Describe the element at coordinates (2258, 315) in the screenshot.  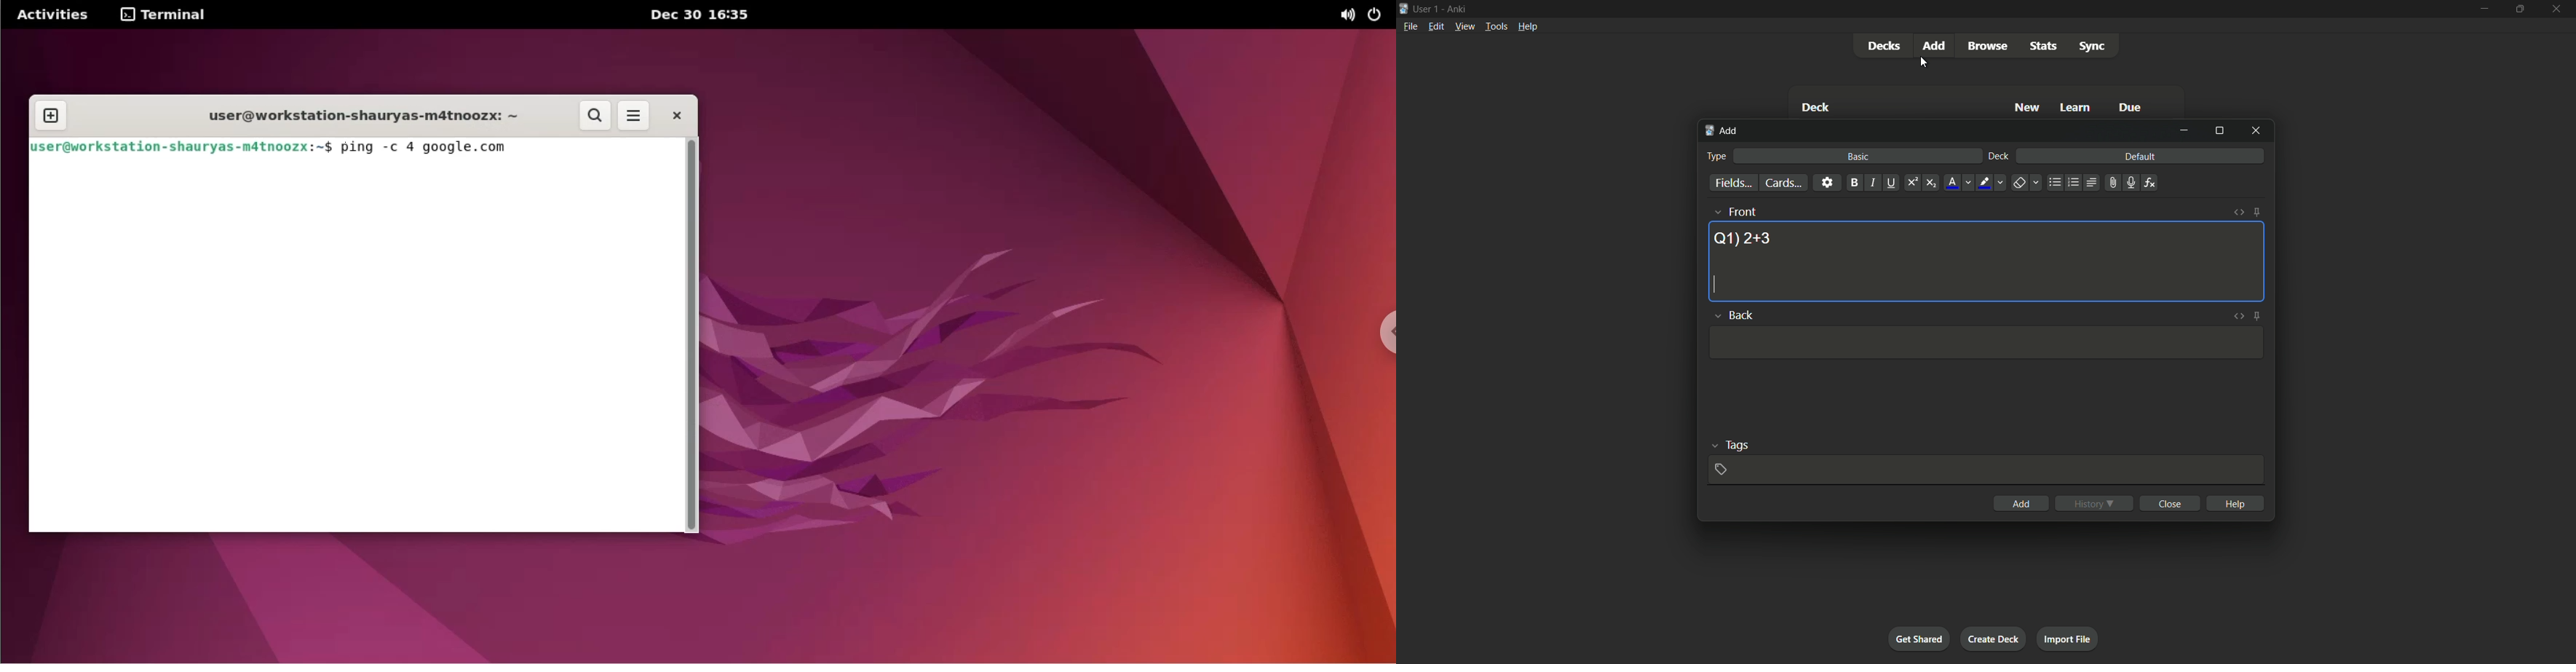
I see `toggle sticky` at that location.